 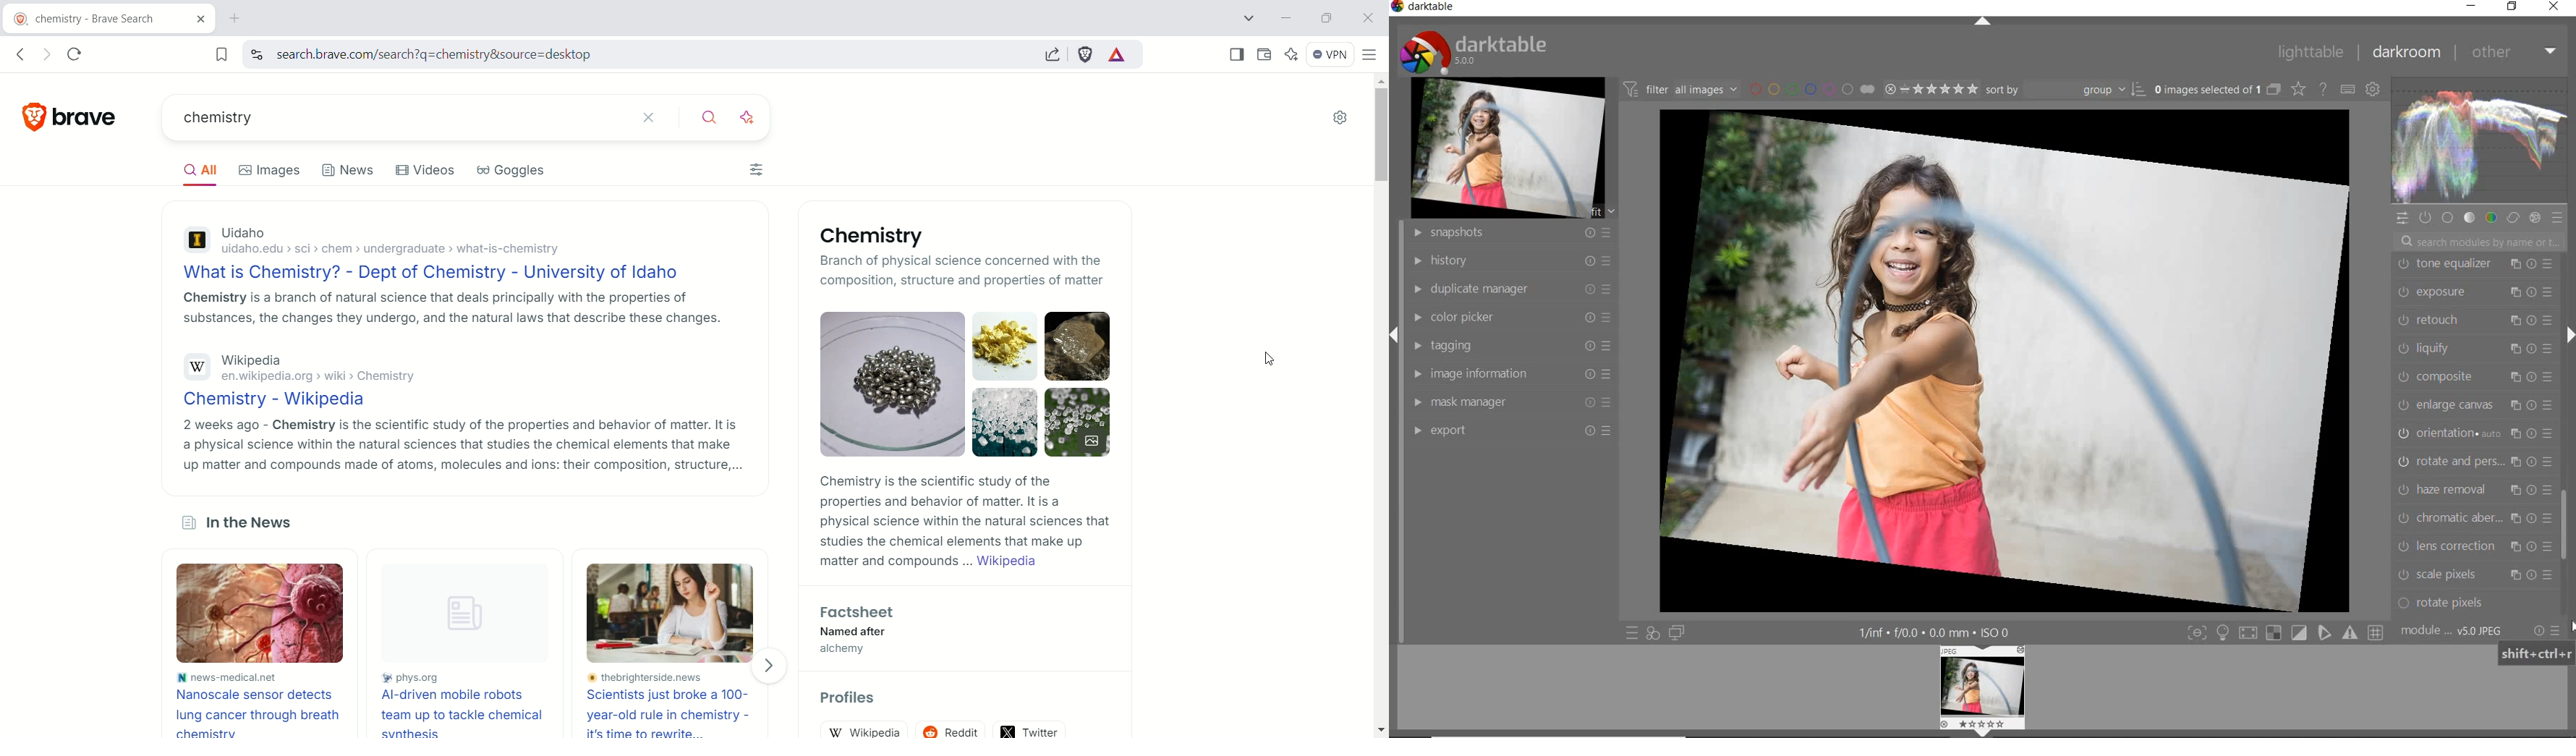 What do you see at coordinates (2453, 632) in the screenshot?
I see `module order` at bounding box center [2453, 632].